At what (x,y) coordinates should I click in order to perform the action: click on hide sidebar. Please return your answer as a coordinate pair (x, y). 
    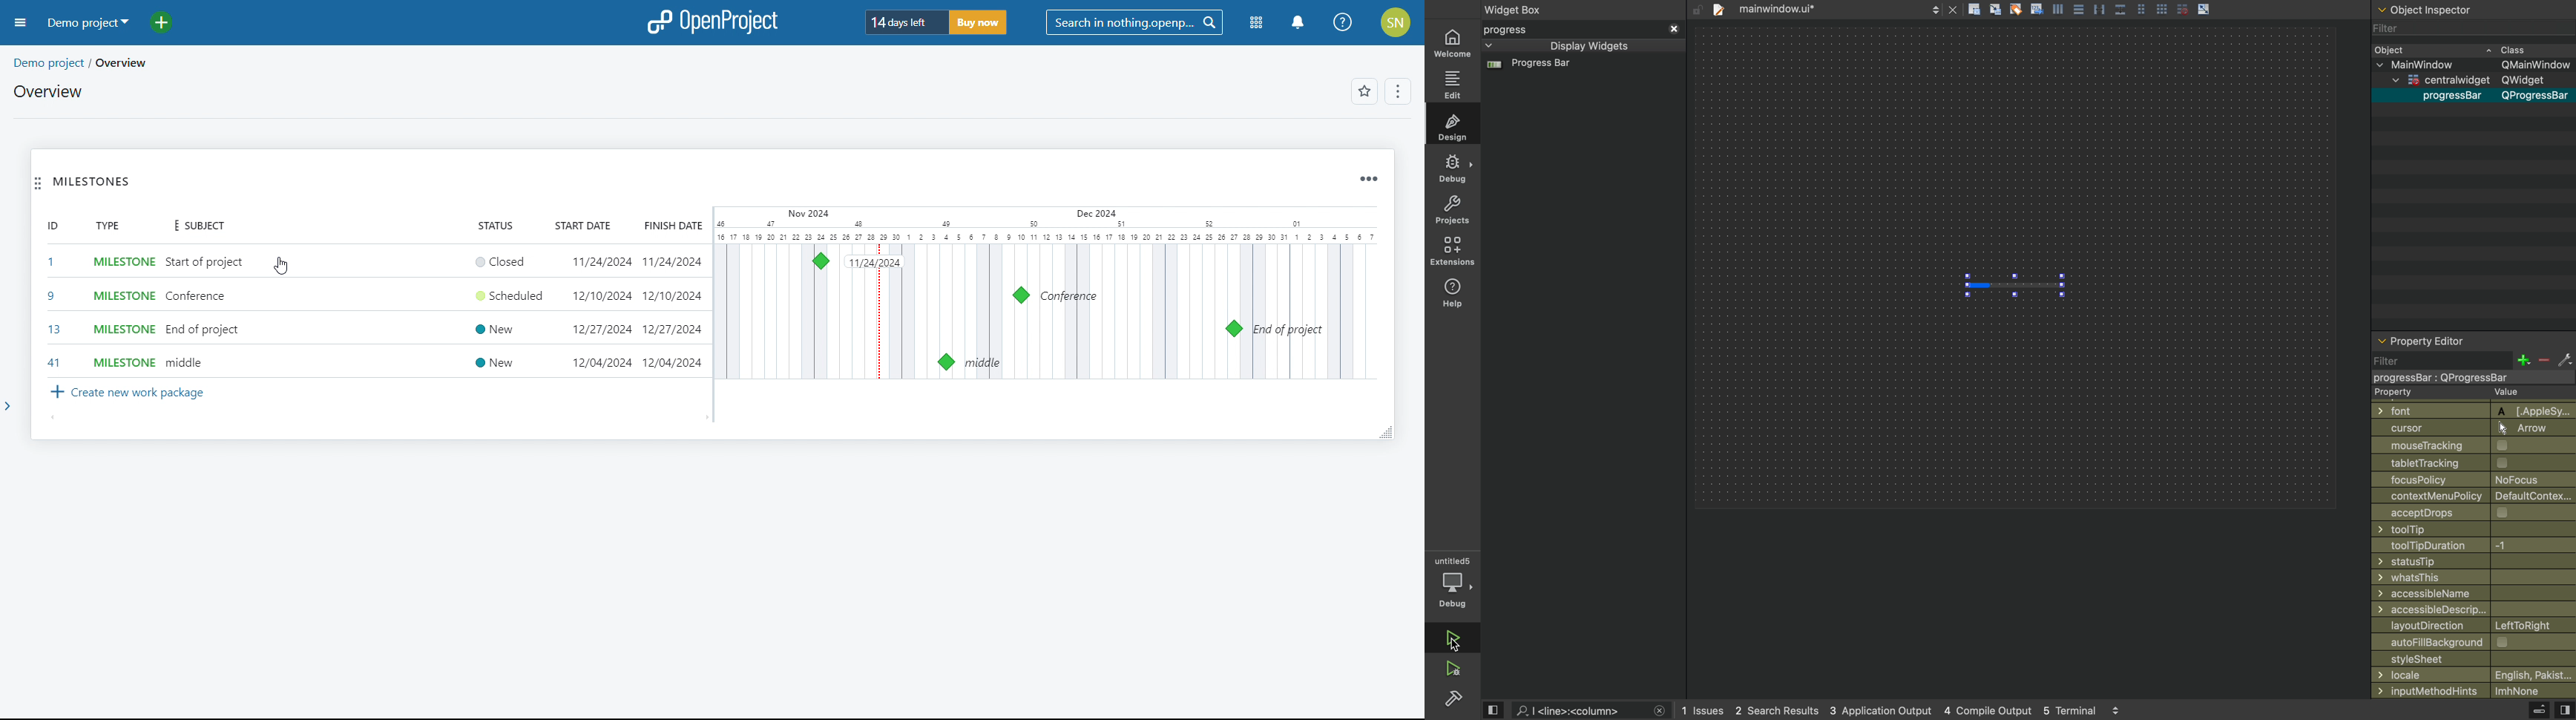
    Looking at the image, I should click on (2530, 711).